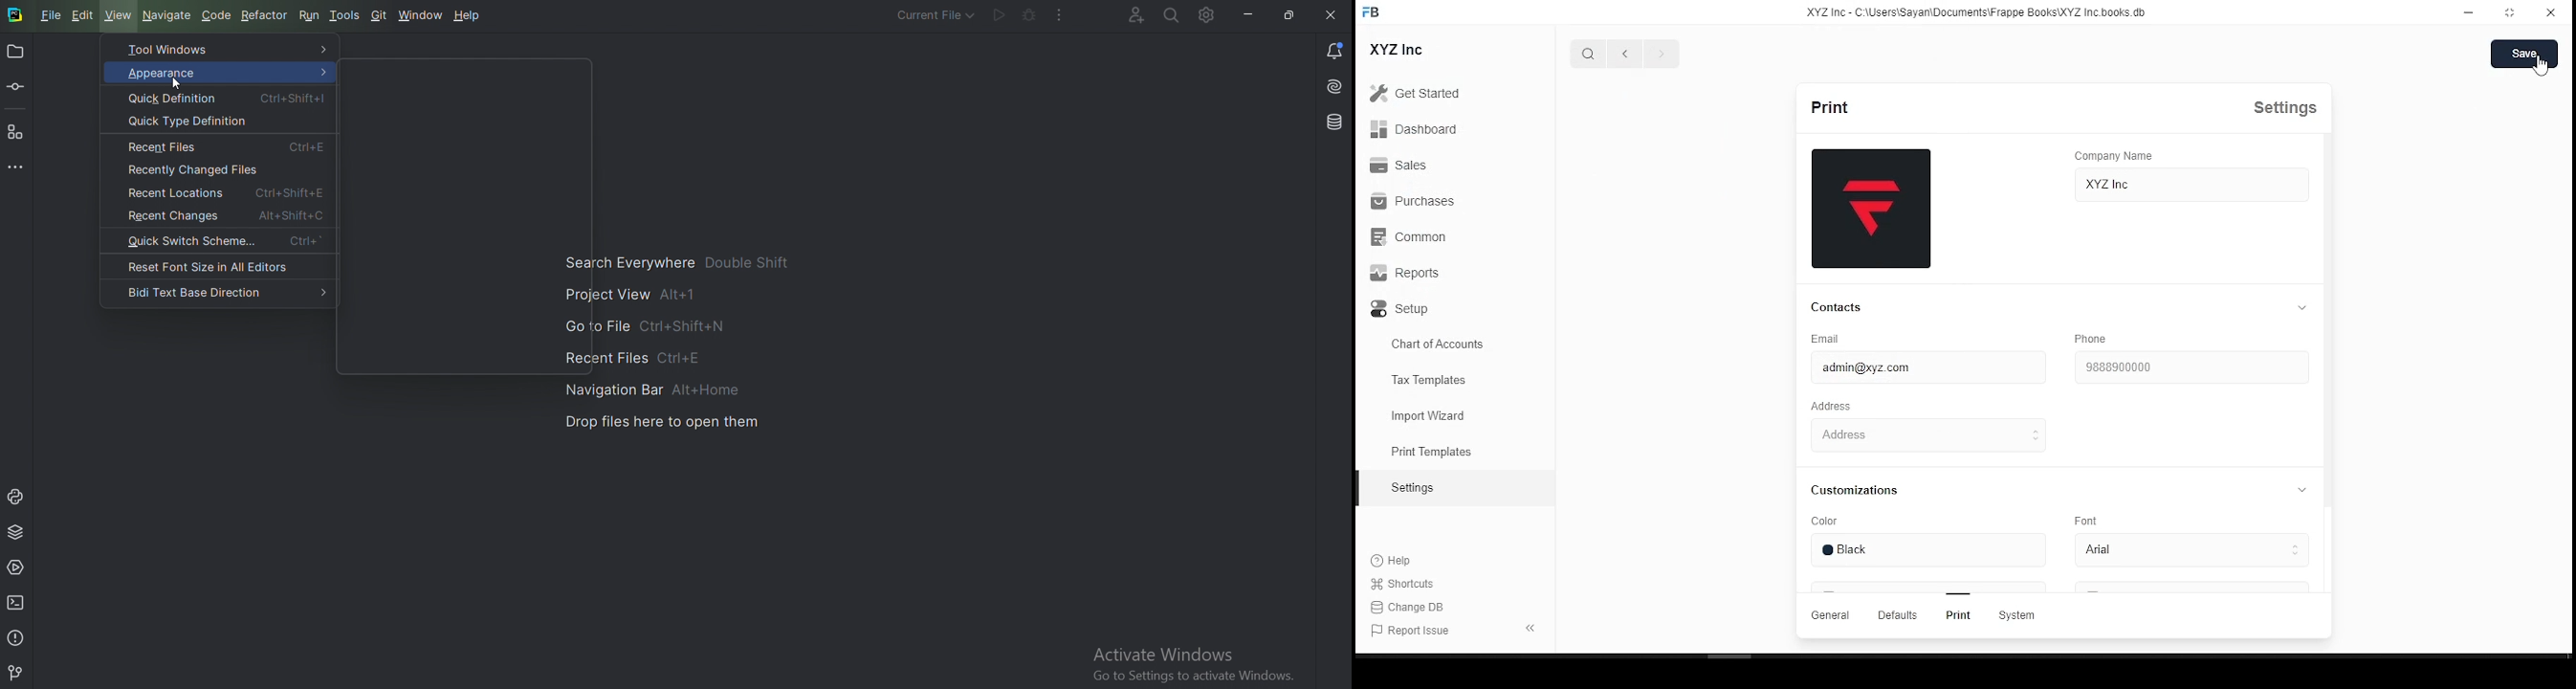 The image size is (2576, 700). I want to click on Maximize, so click(2512, 13).